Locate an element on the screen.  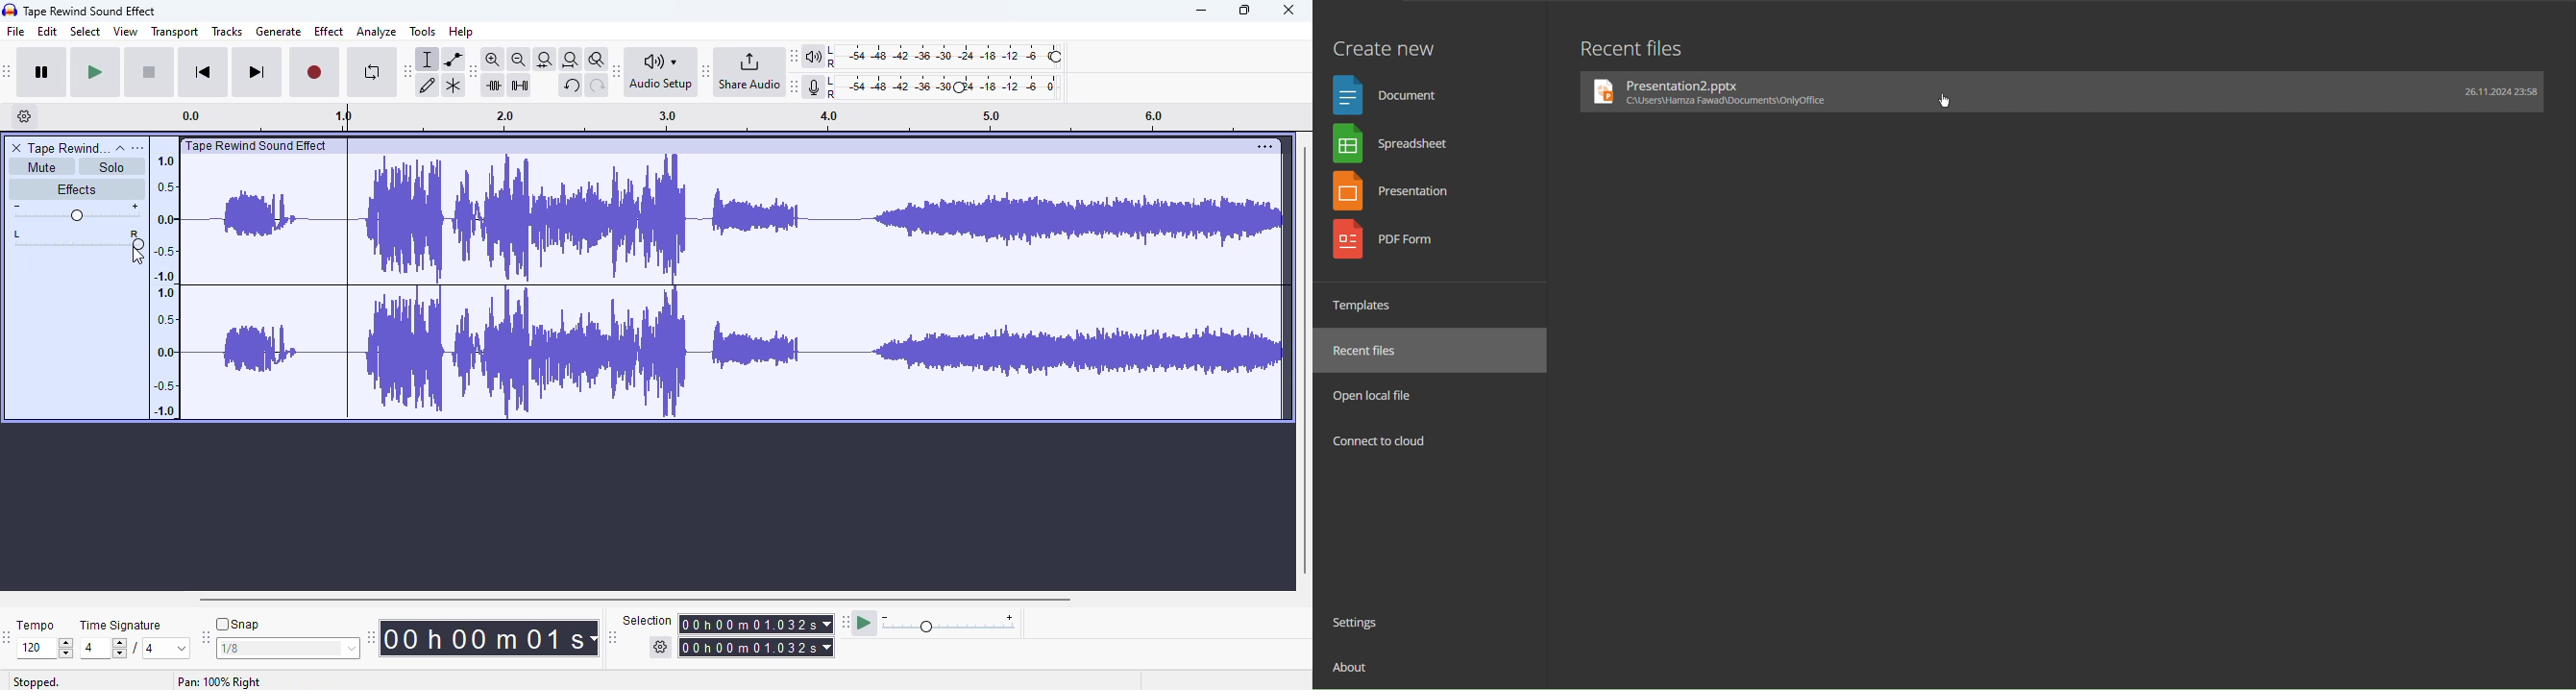
cursor is located at coordinates (1949, 100).